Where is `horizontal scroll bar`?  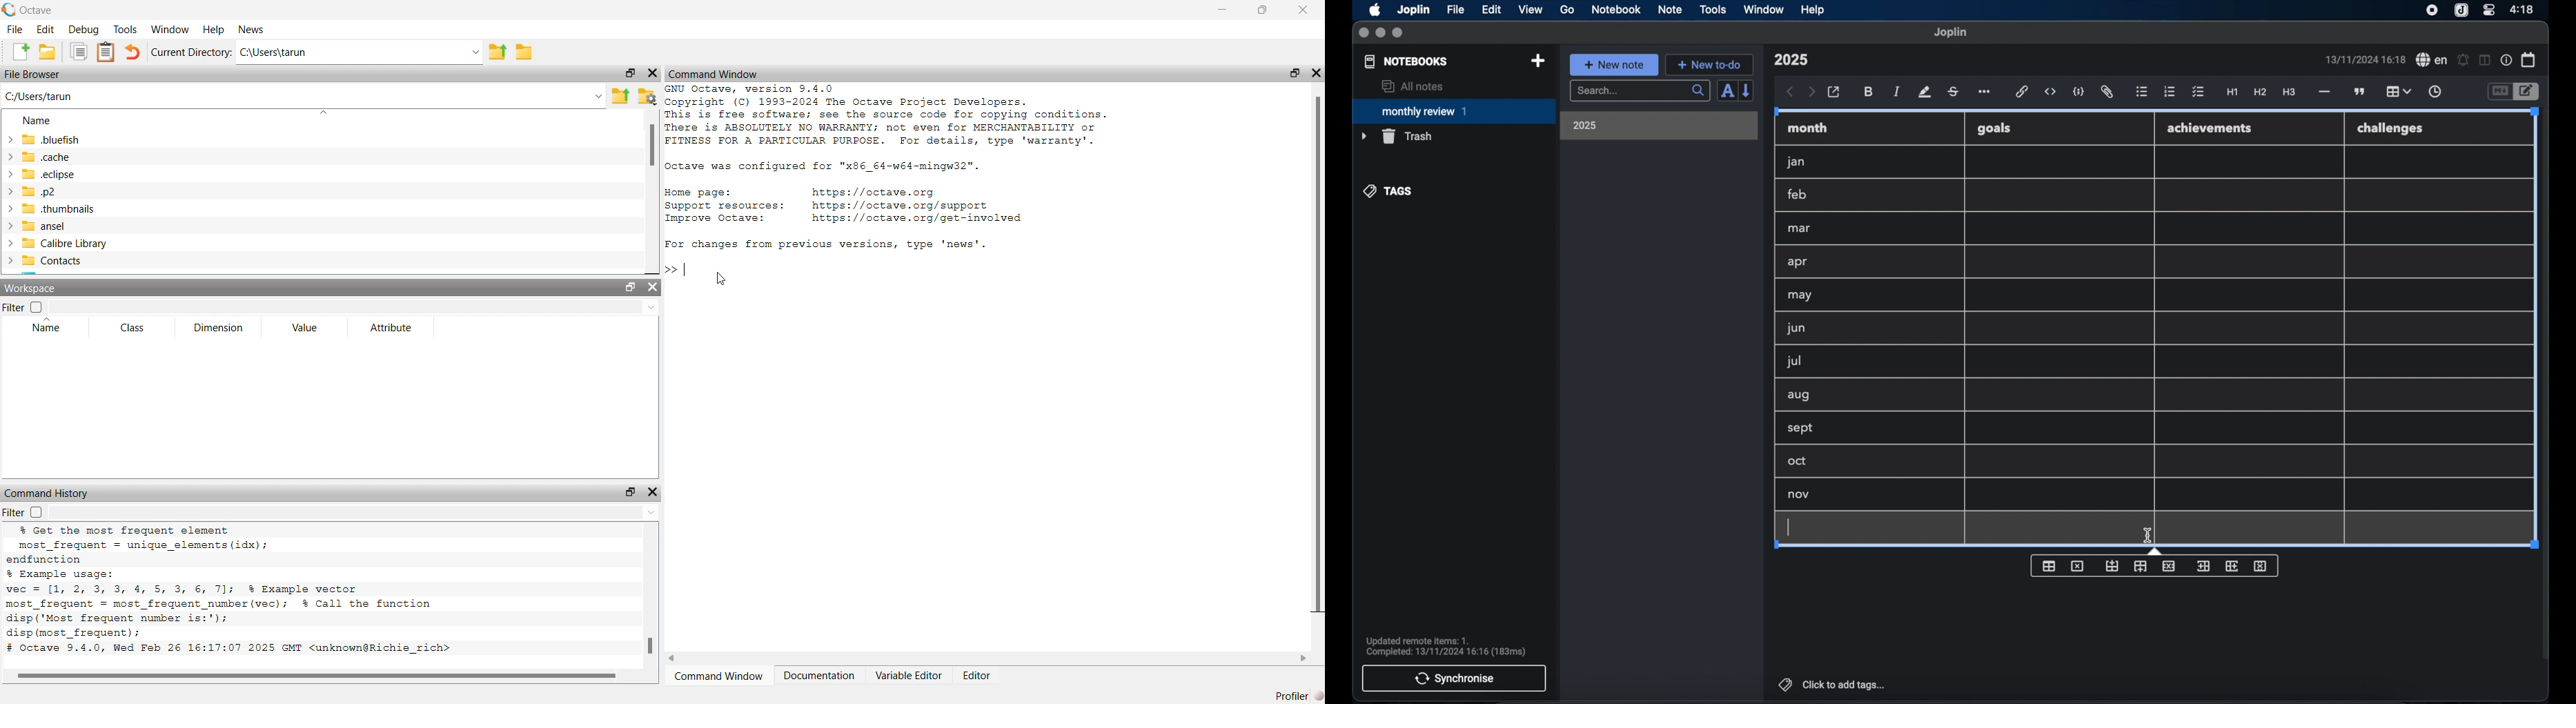
horizontal scroll bar is located at coordinates (987, 658).